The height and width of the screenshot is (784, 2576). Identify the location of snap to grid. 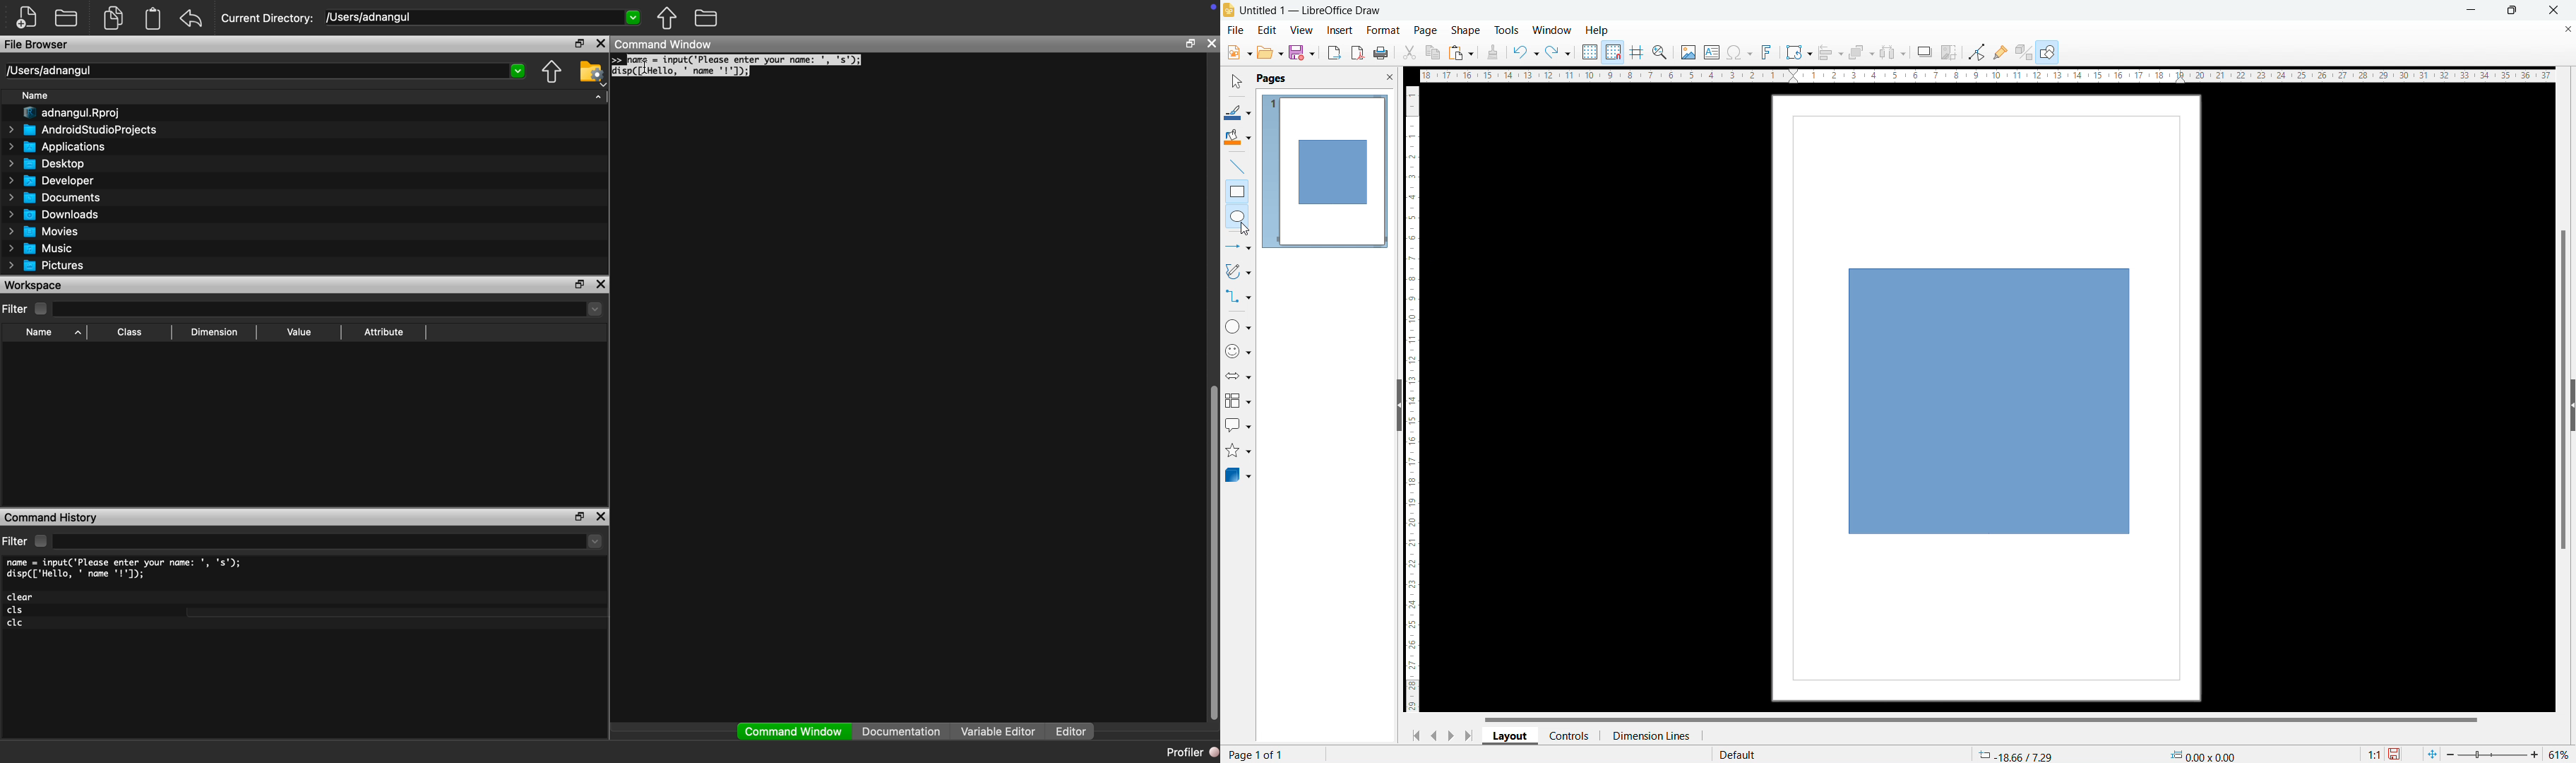
(1613, 51).